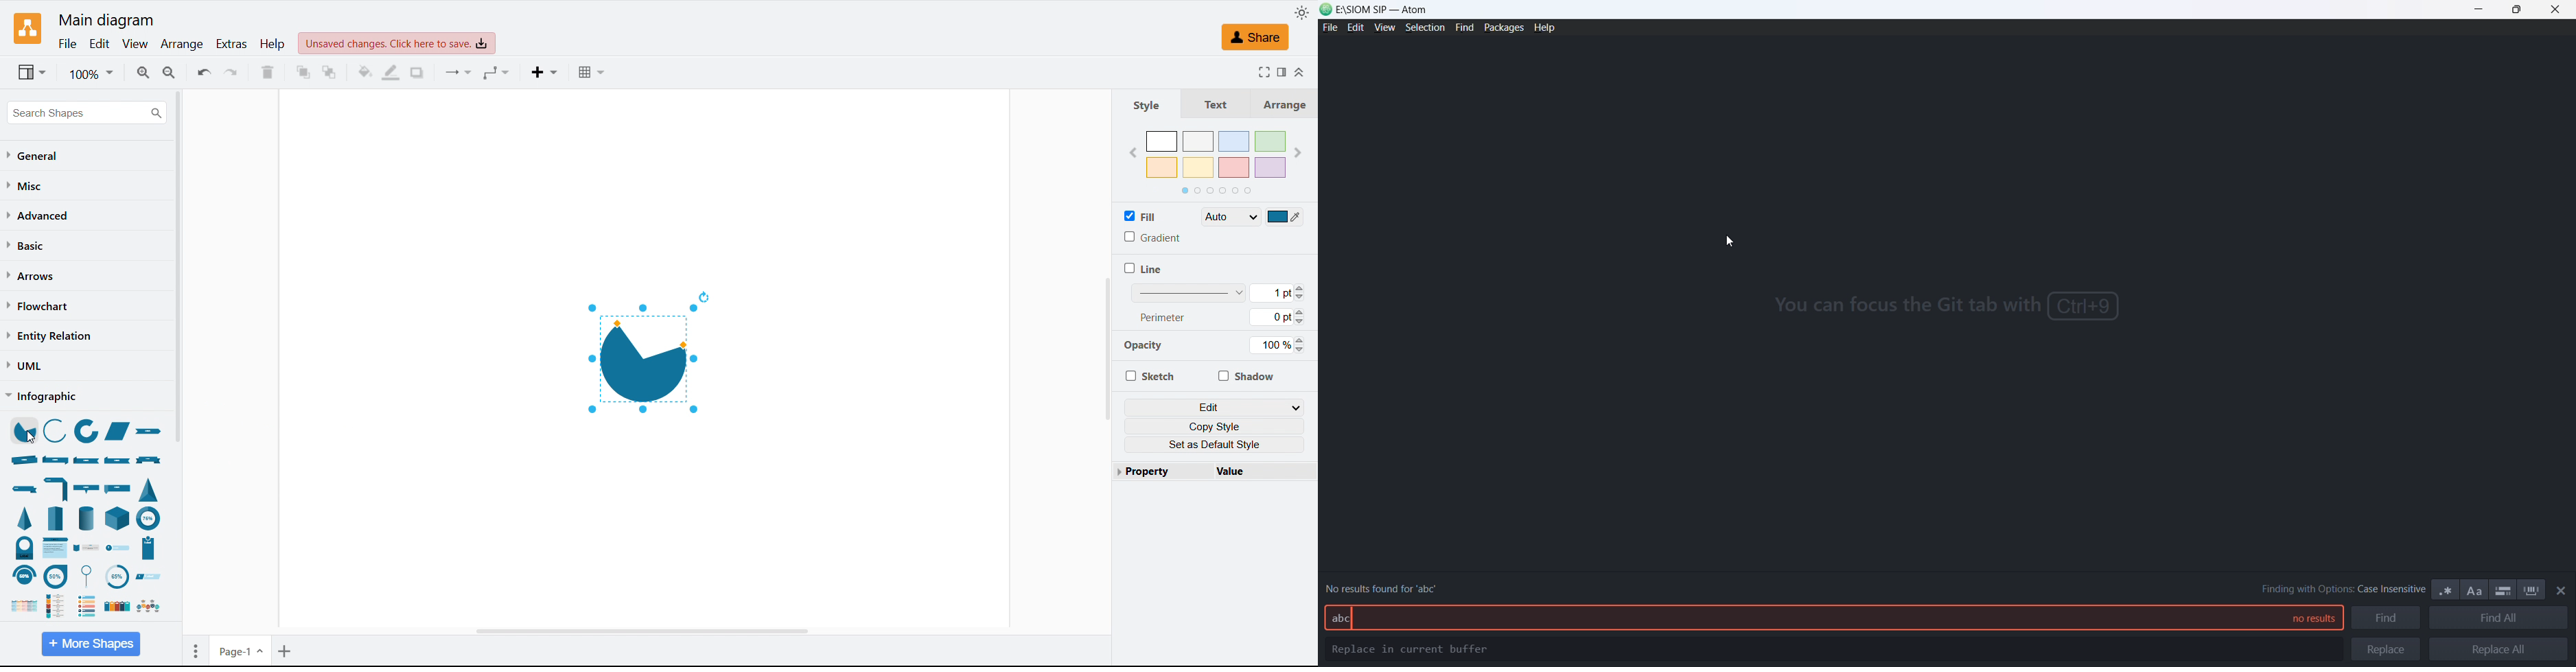 Image resolution: width=2576 pixels, height=672 pixels. I want to click on entity relation, so click(49, 336).